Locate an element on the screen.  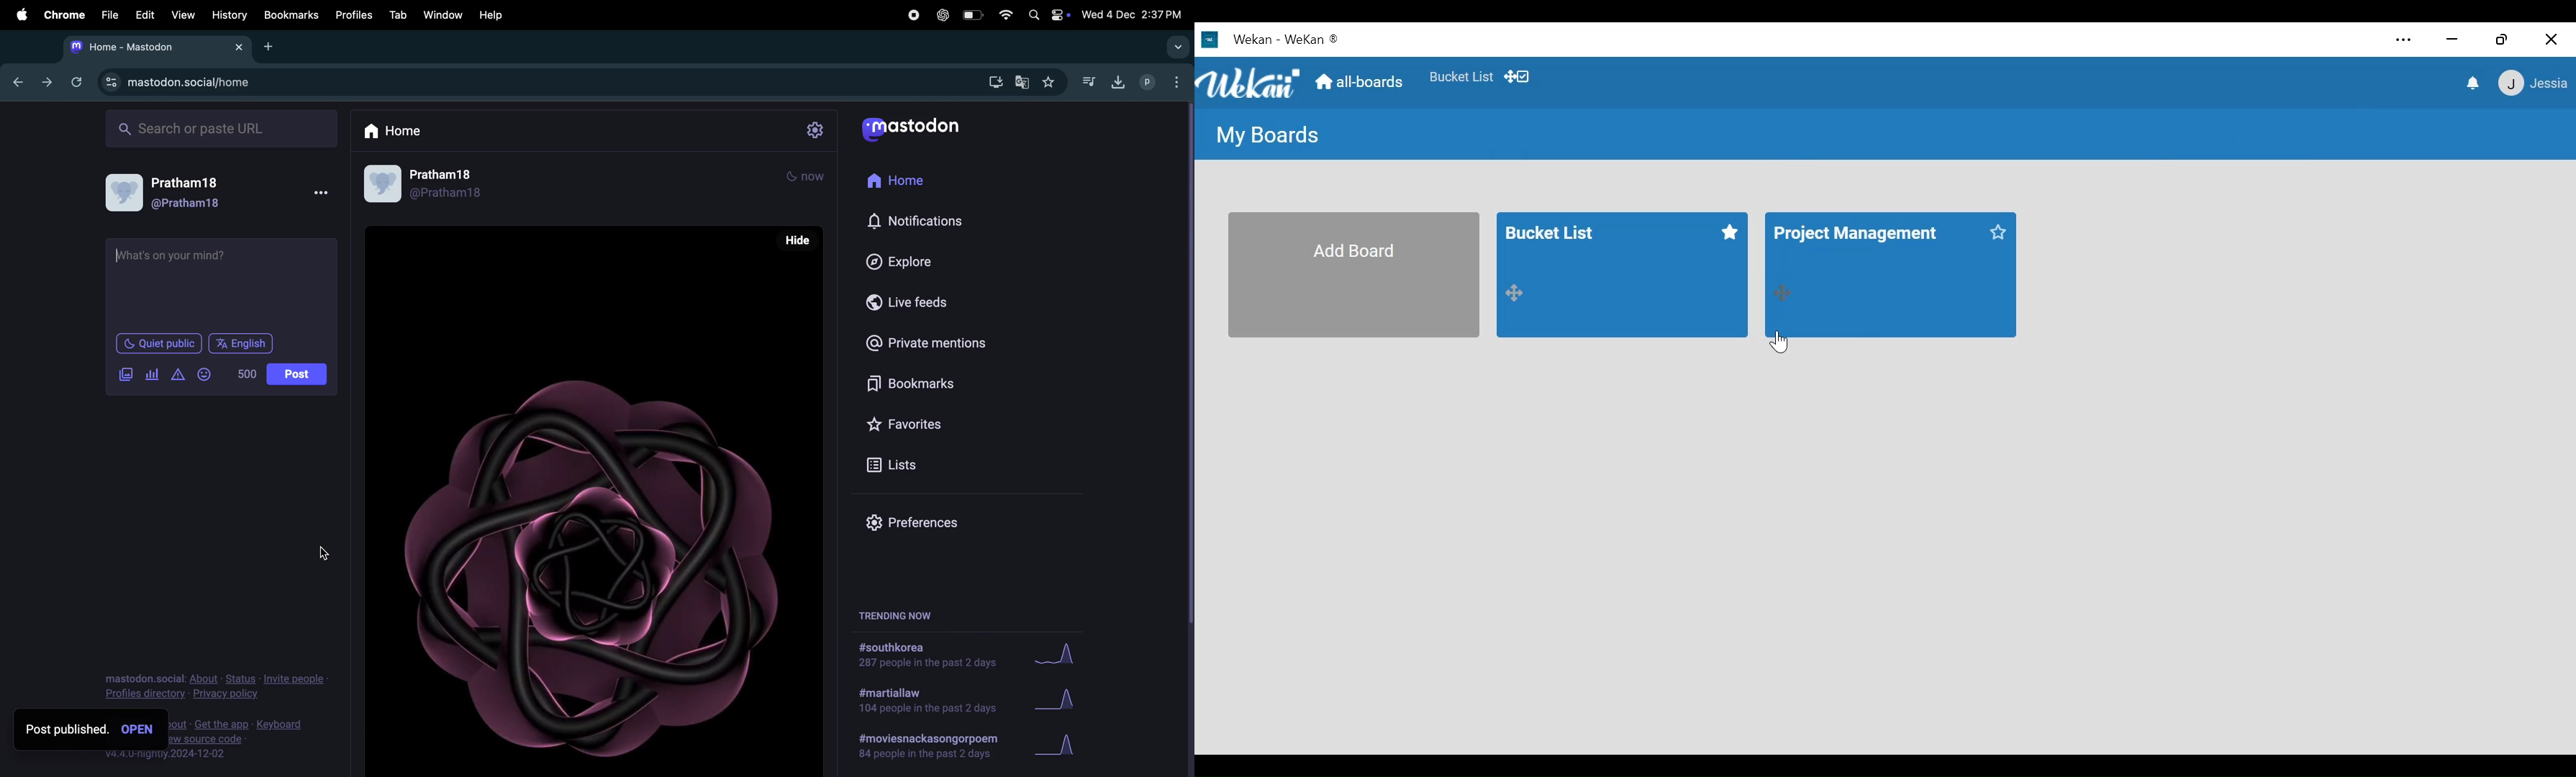
Settings is located at coordinates (815, 130).